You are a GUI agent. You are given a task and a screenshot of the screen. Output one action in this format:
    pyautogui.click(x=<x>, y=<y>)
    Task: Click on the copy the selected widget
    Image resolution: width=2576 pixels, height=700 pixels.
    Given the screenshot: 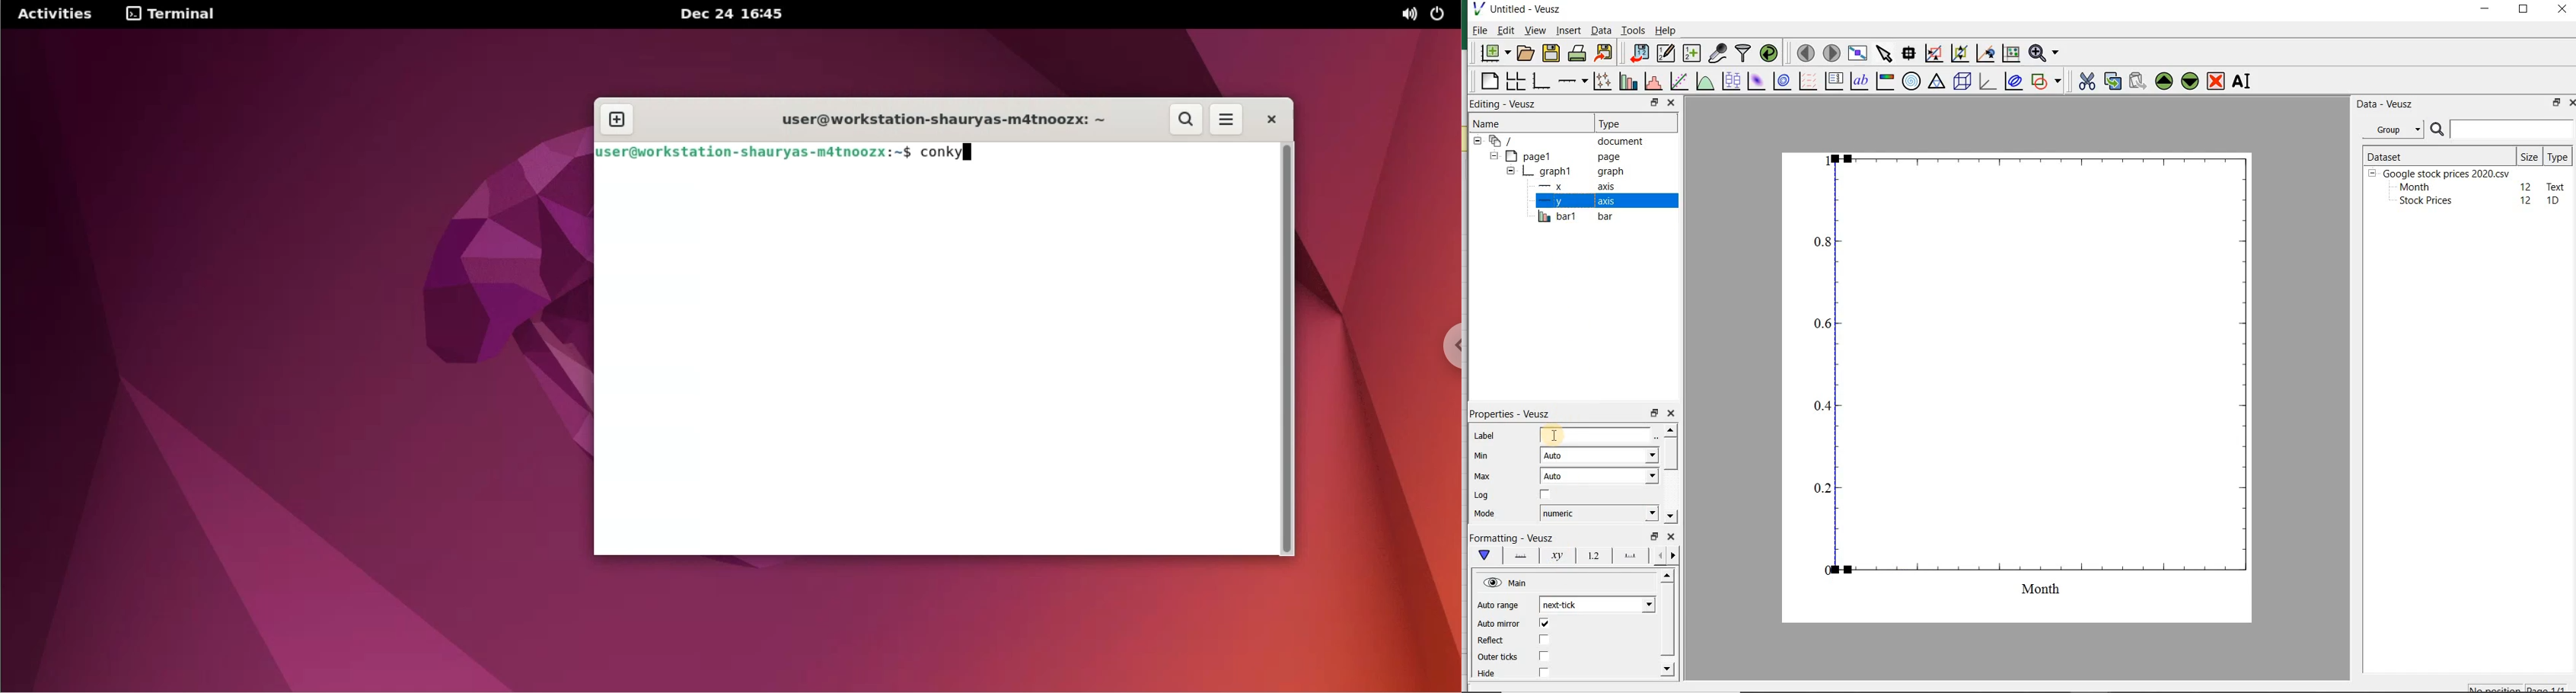 What is the action you would take?
    pyautogui.click(x=2112, y=82)
    